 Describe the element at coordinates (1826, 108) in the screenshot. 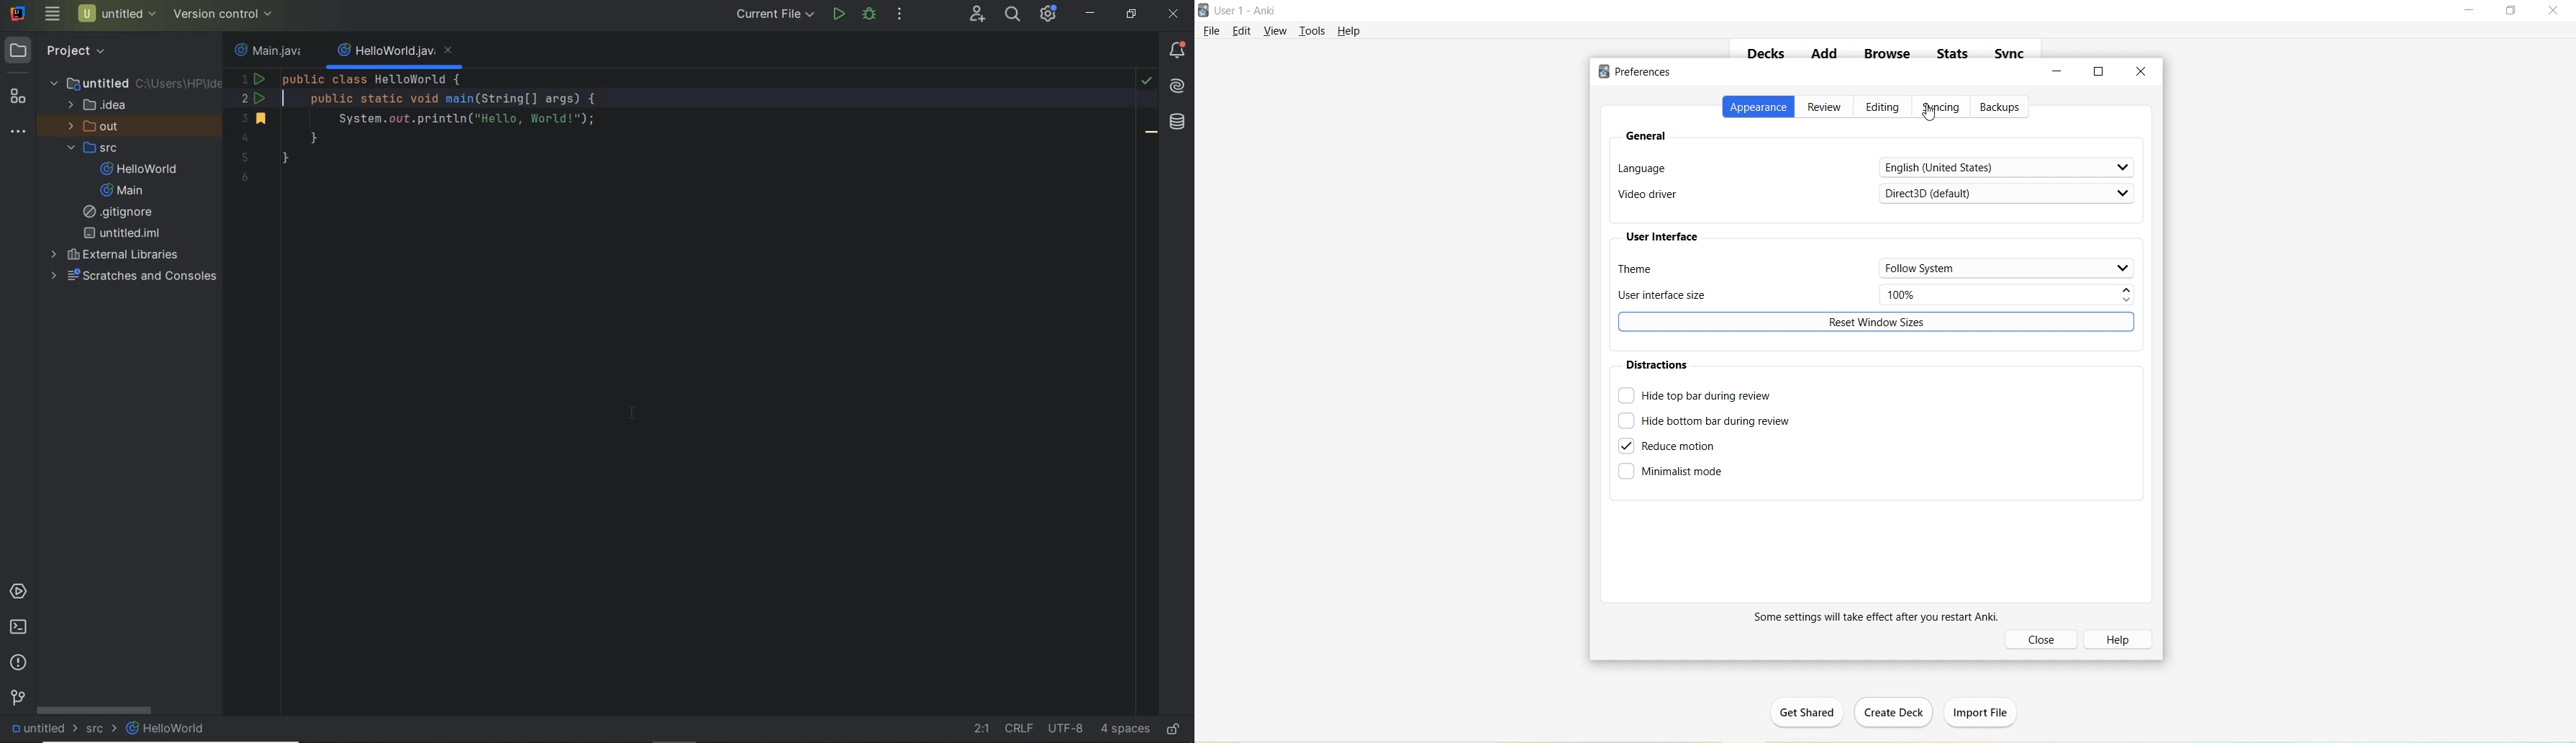

I see `Review` at that location.